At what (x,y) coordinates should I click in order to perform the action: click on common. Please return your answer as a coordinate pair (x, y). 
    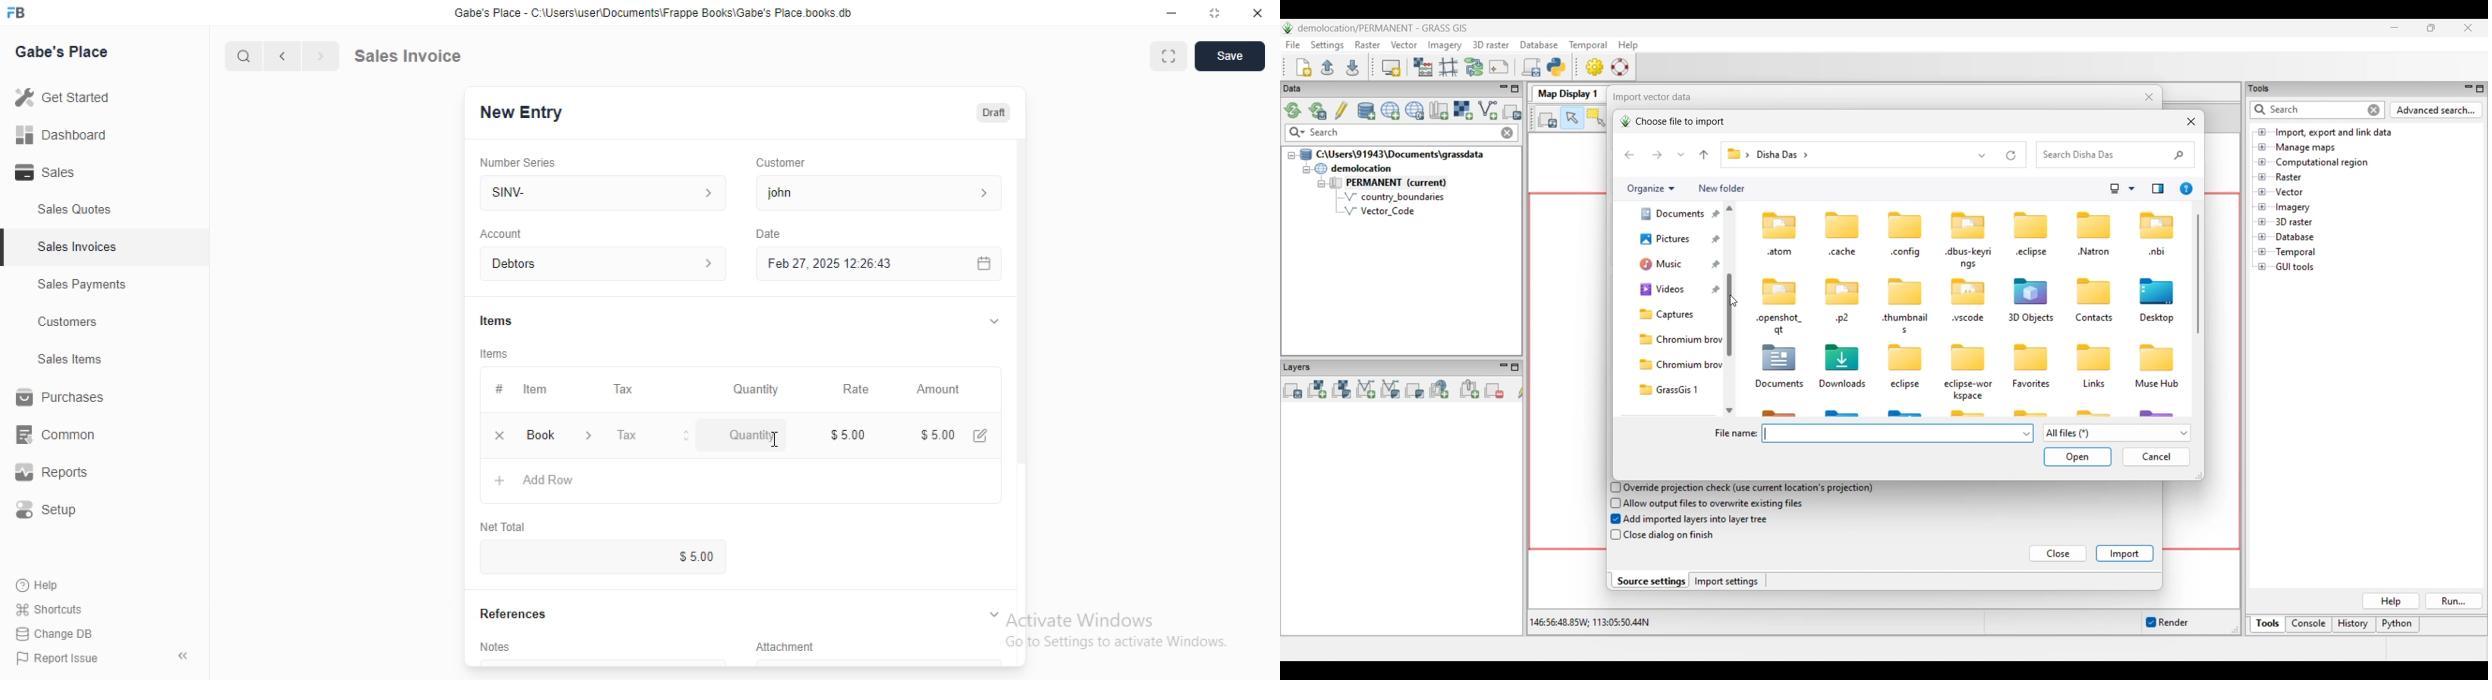
    Looking at the image, I should click on (57, 436).